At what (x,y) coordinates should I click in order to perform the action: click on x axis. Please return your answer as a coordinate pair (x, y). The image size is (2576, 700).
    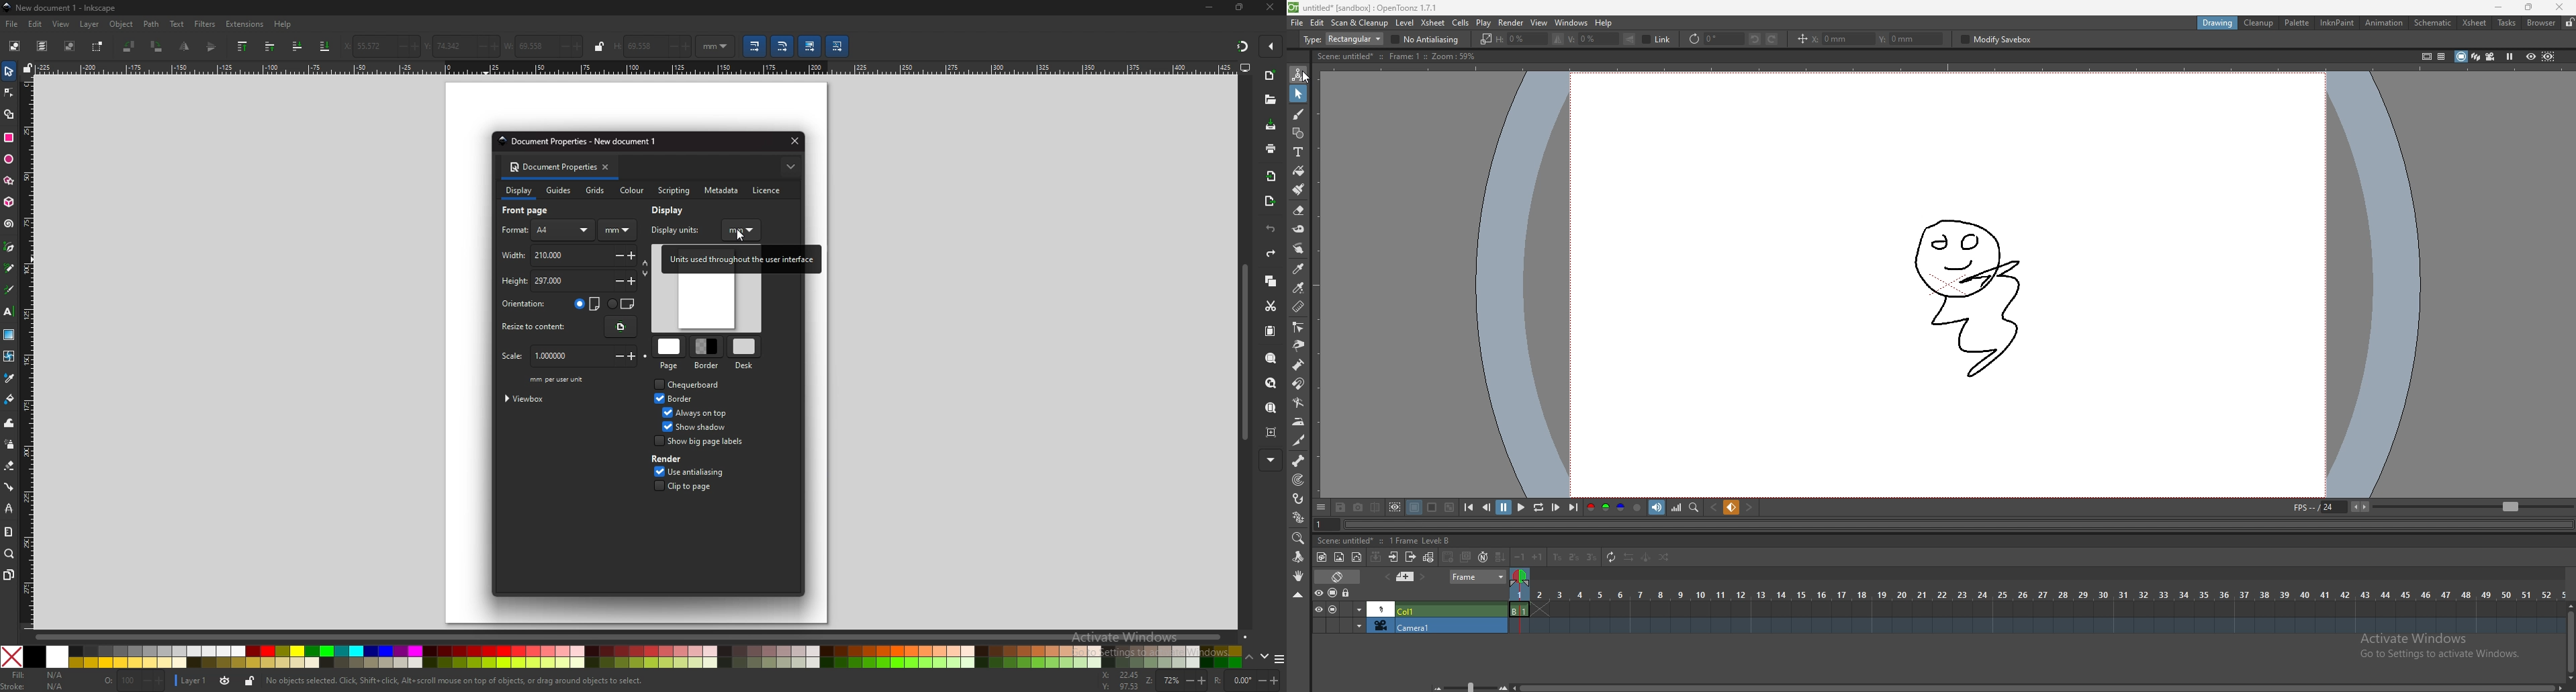
    Looking at the image, I should click on (1841, 39).